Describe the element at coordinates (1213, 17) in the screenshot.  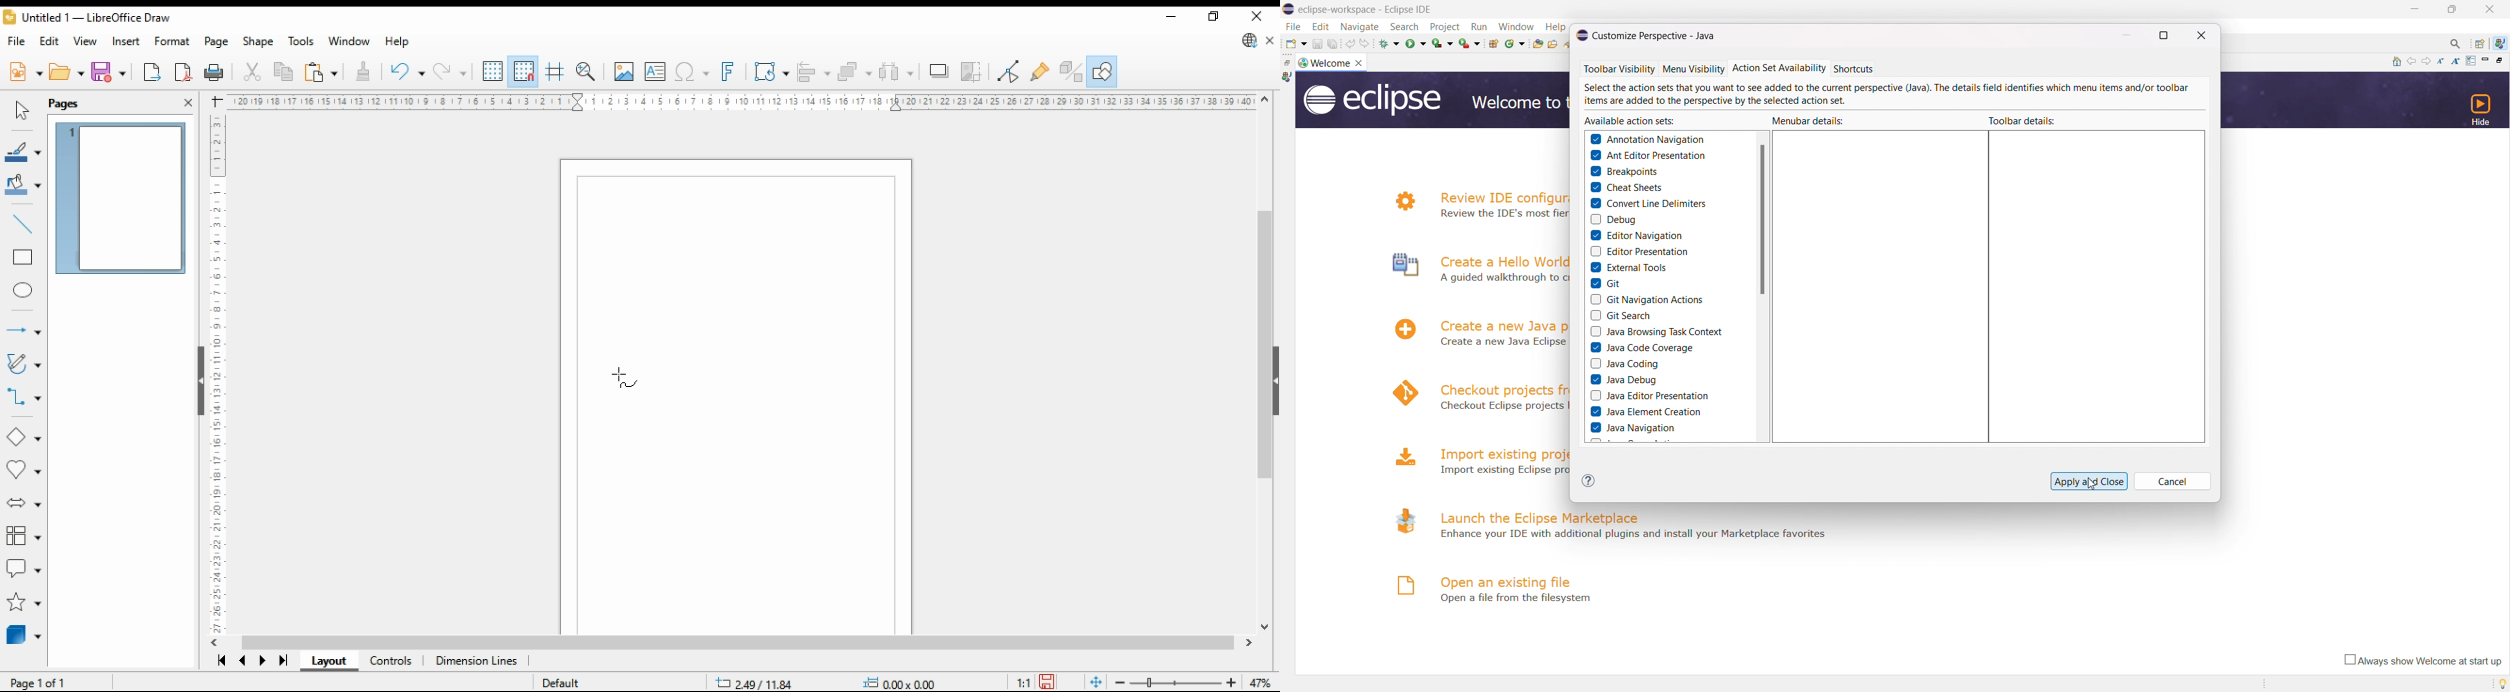
I see `restore` at that location.